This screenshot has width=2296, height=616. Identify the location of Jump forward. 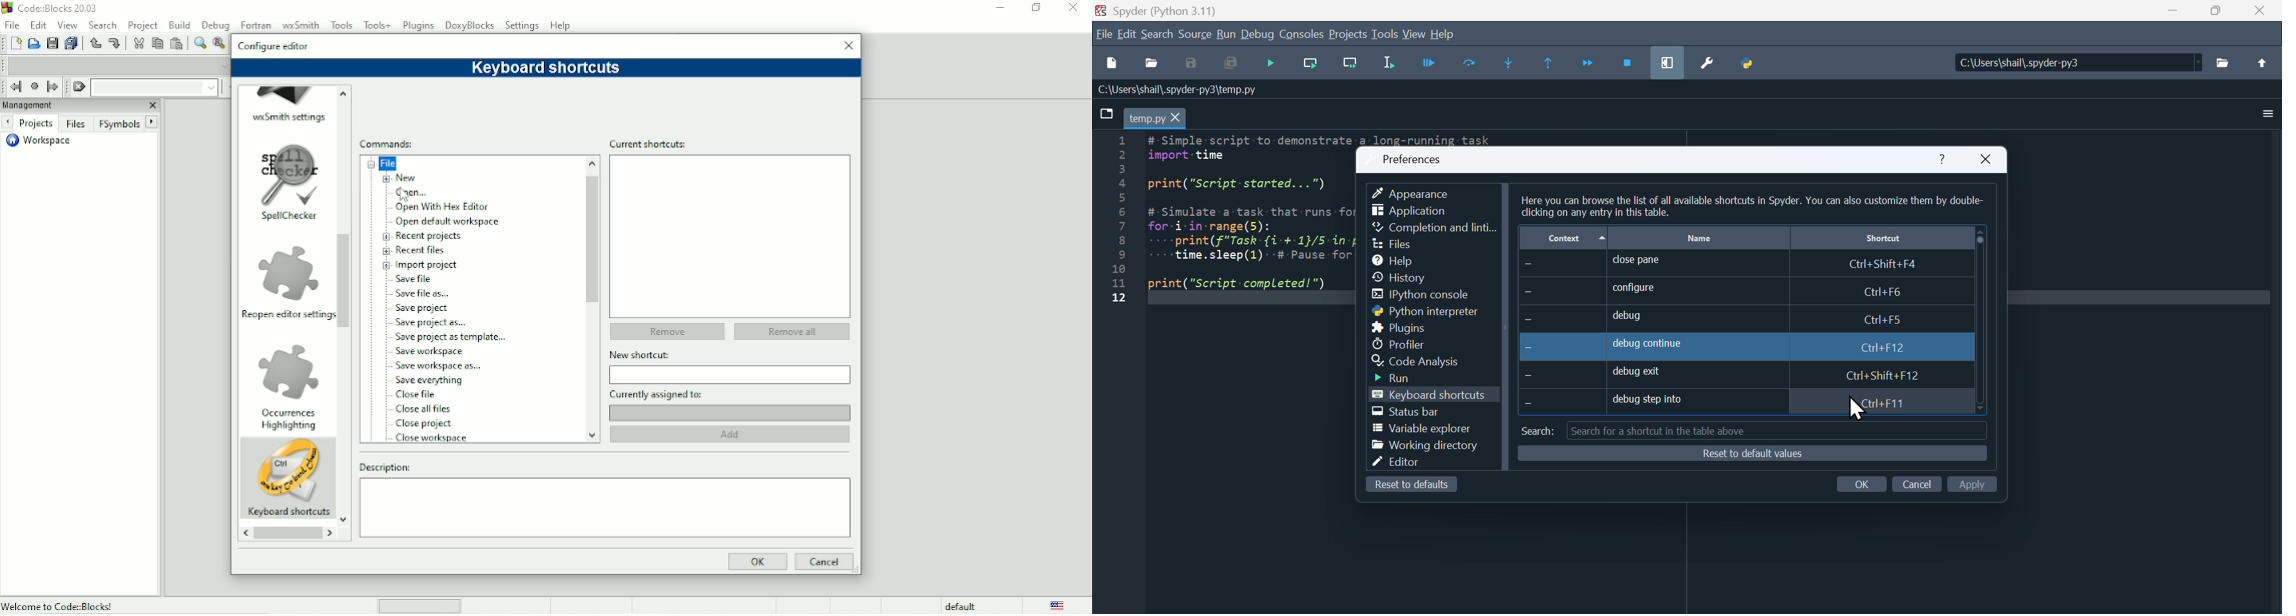
(54, 87).